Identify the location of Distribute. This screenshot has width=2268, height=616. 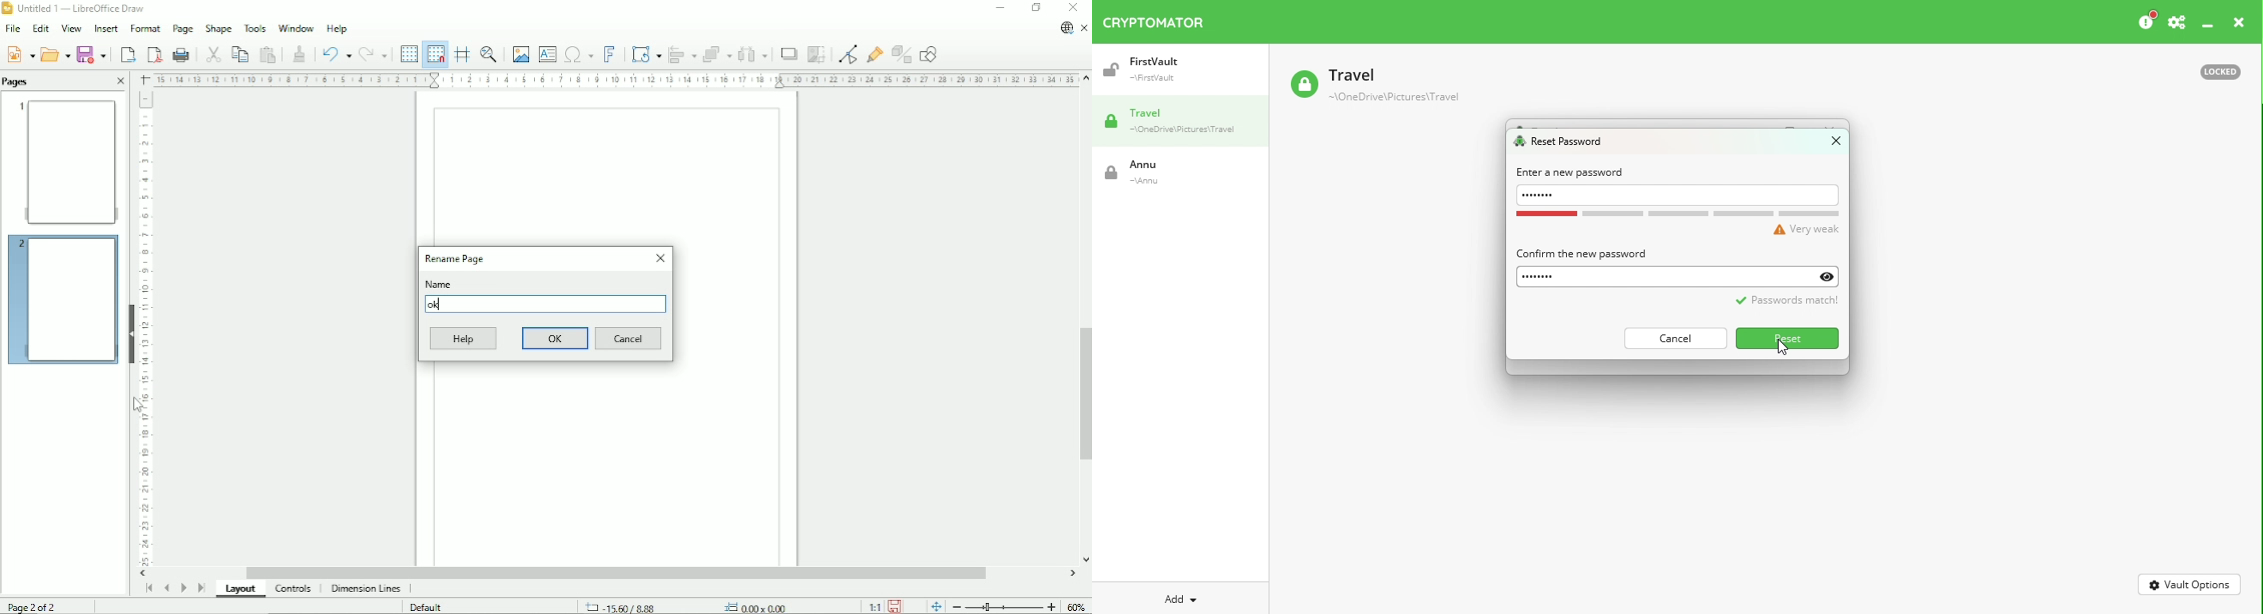
(753, 55).